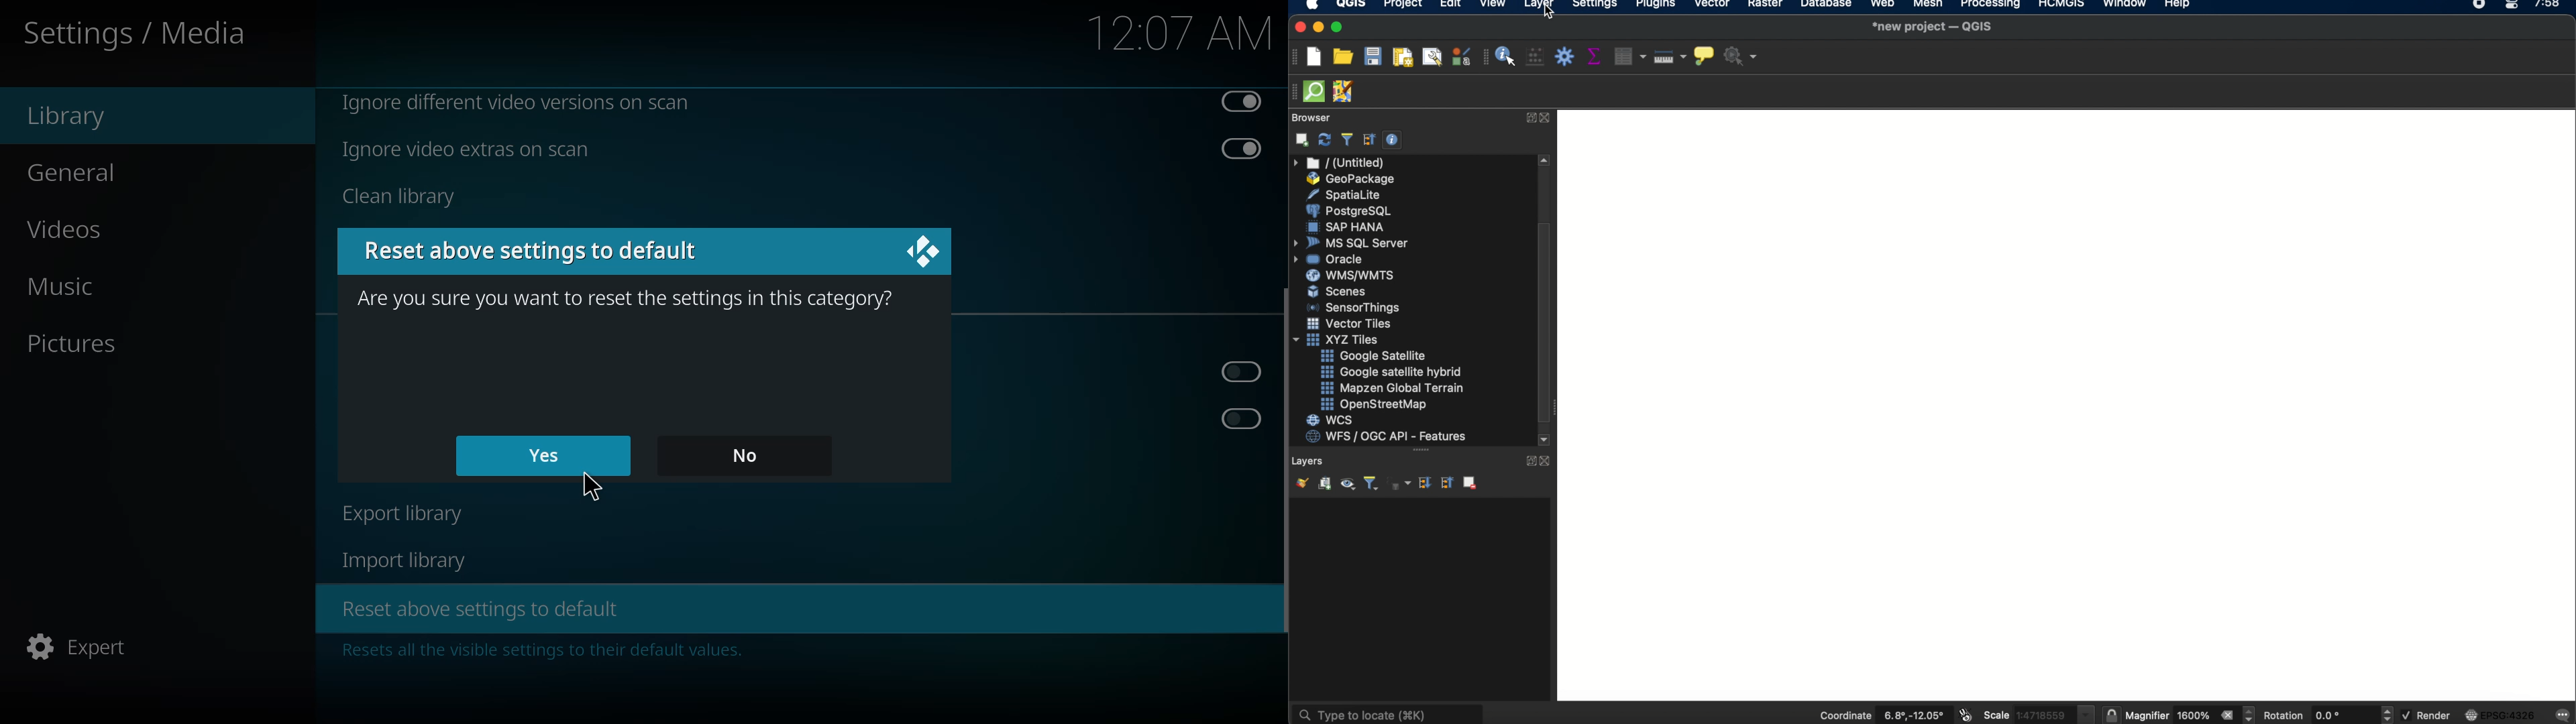 Image resolution: width=2576 pixels, height=728 pixels. What do you see at coordinates (1237, 372) in the screenshot?
I see `click to enable` at bounding box center [1237, 372].